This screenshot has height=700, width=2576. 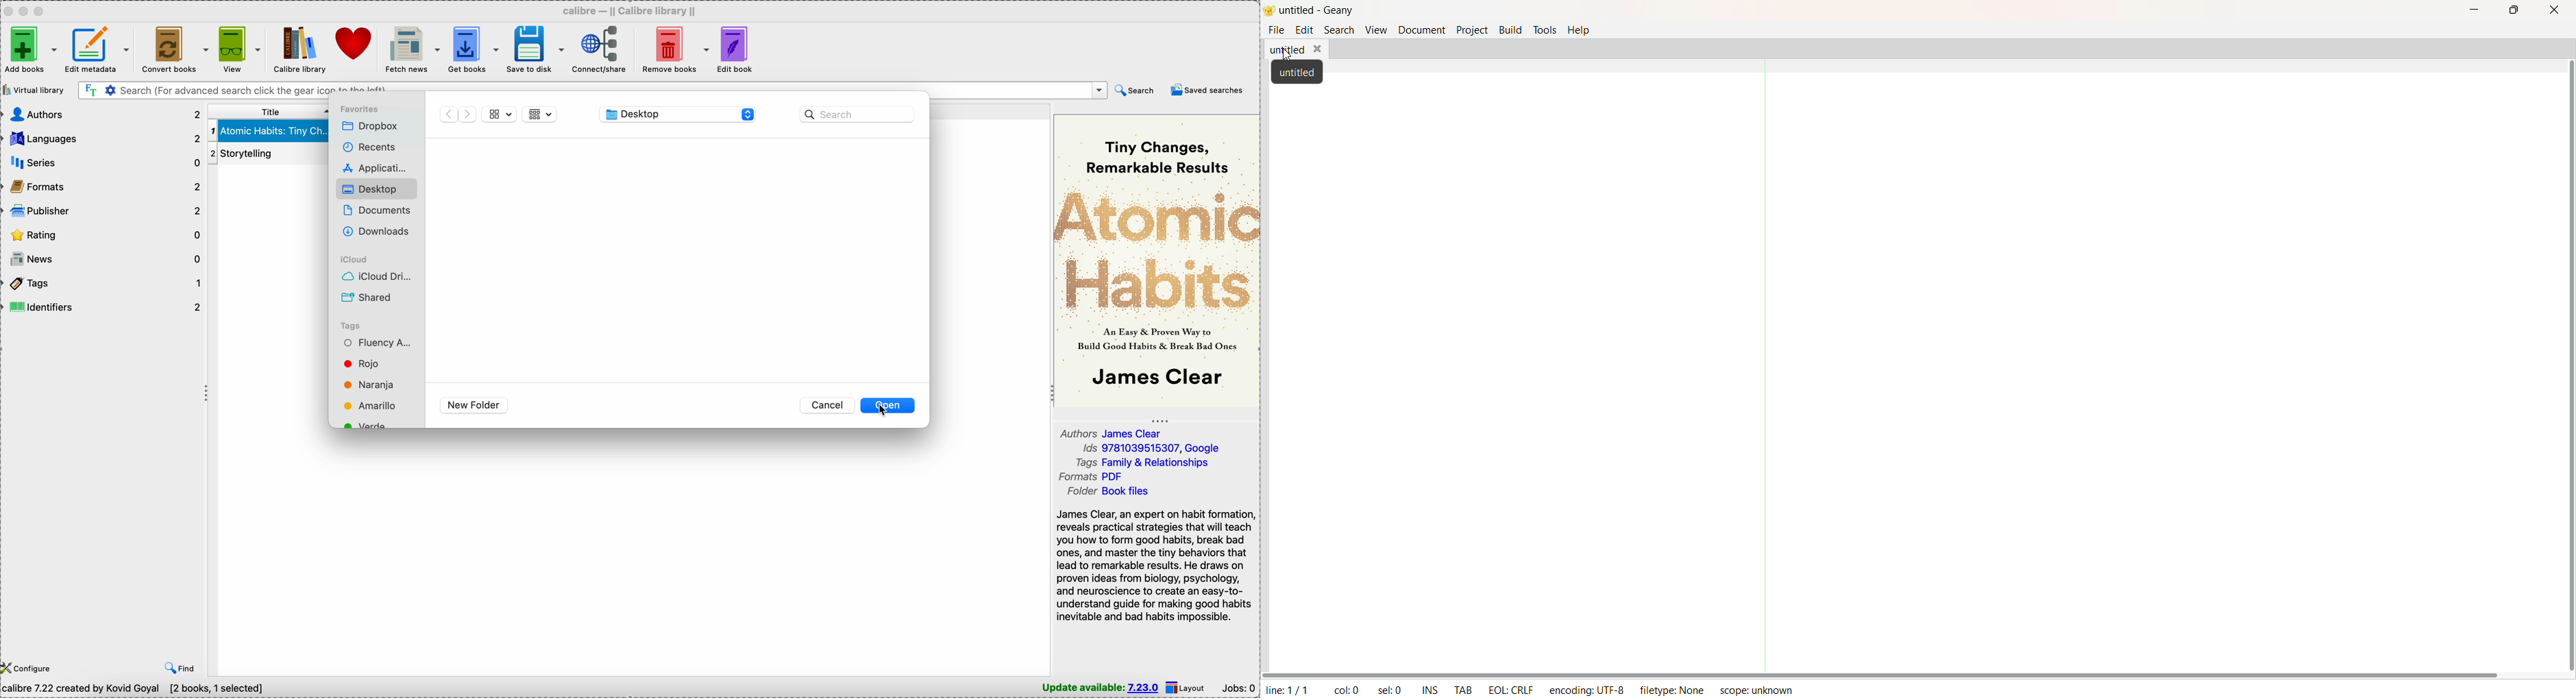 I want to click on edit metadata, so click(x=101, y=49).